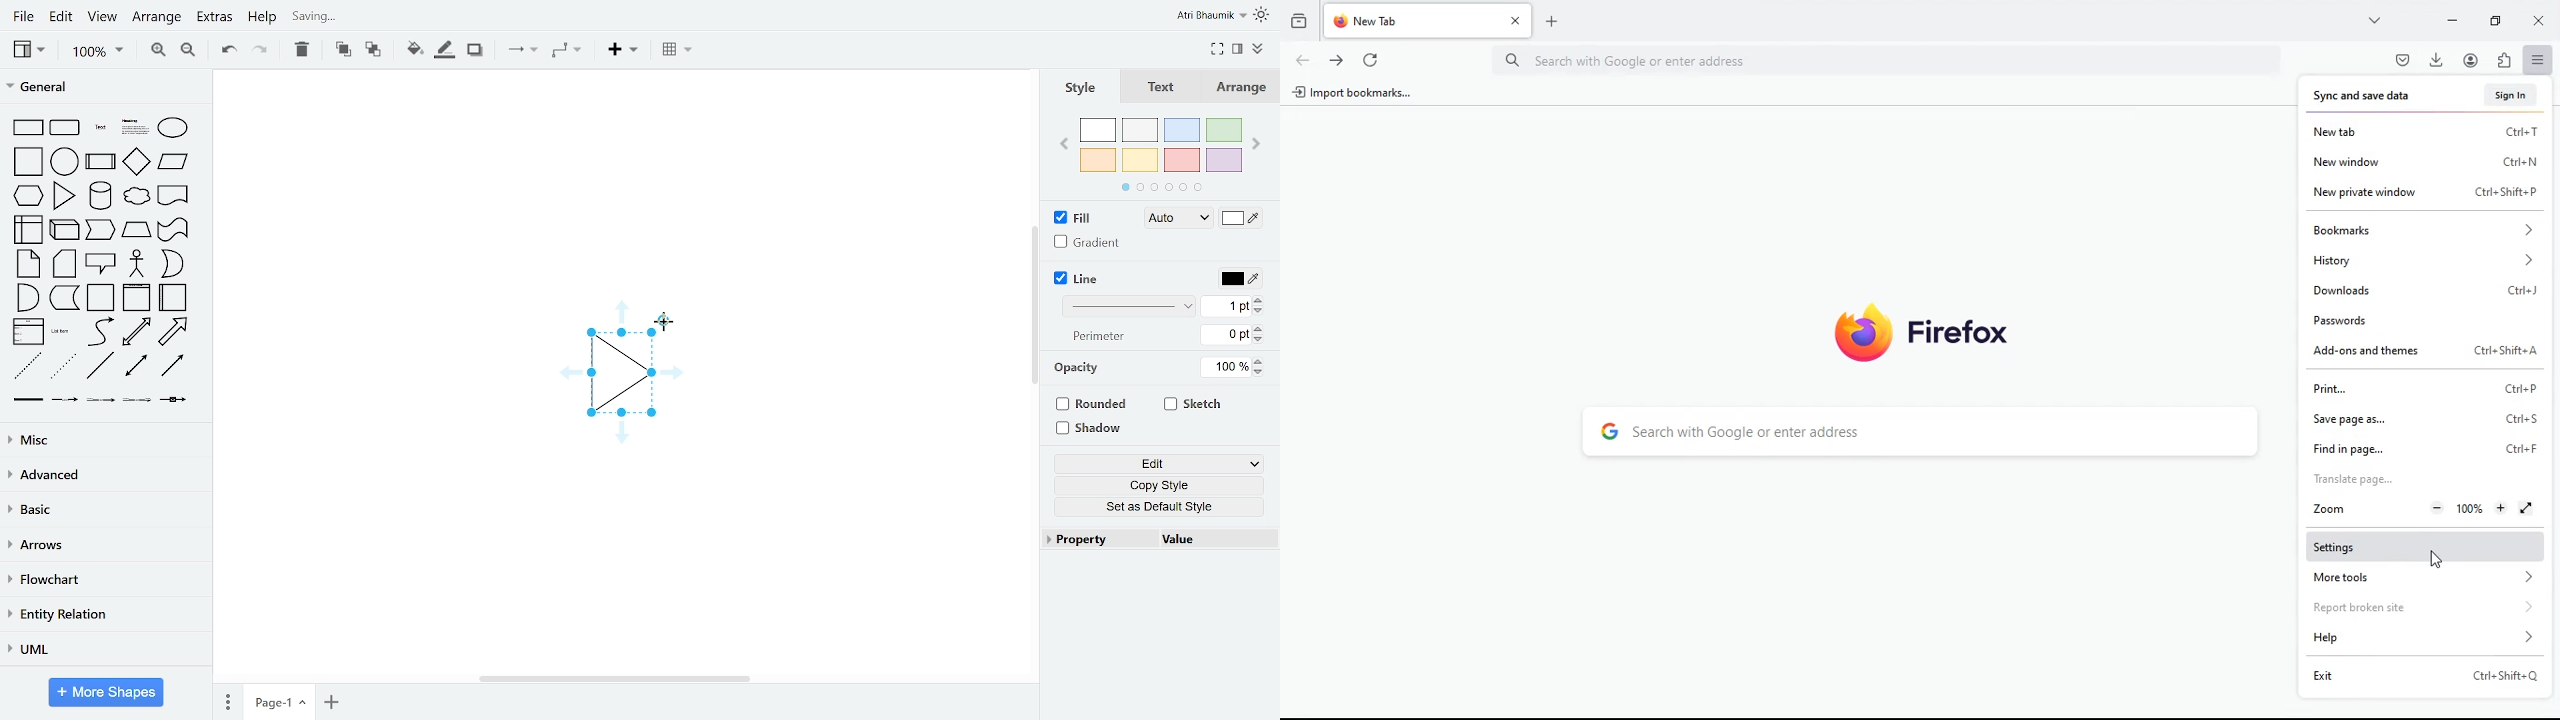  I want to click on current line width, so click(1226, 307).